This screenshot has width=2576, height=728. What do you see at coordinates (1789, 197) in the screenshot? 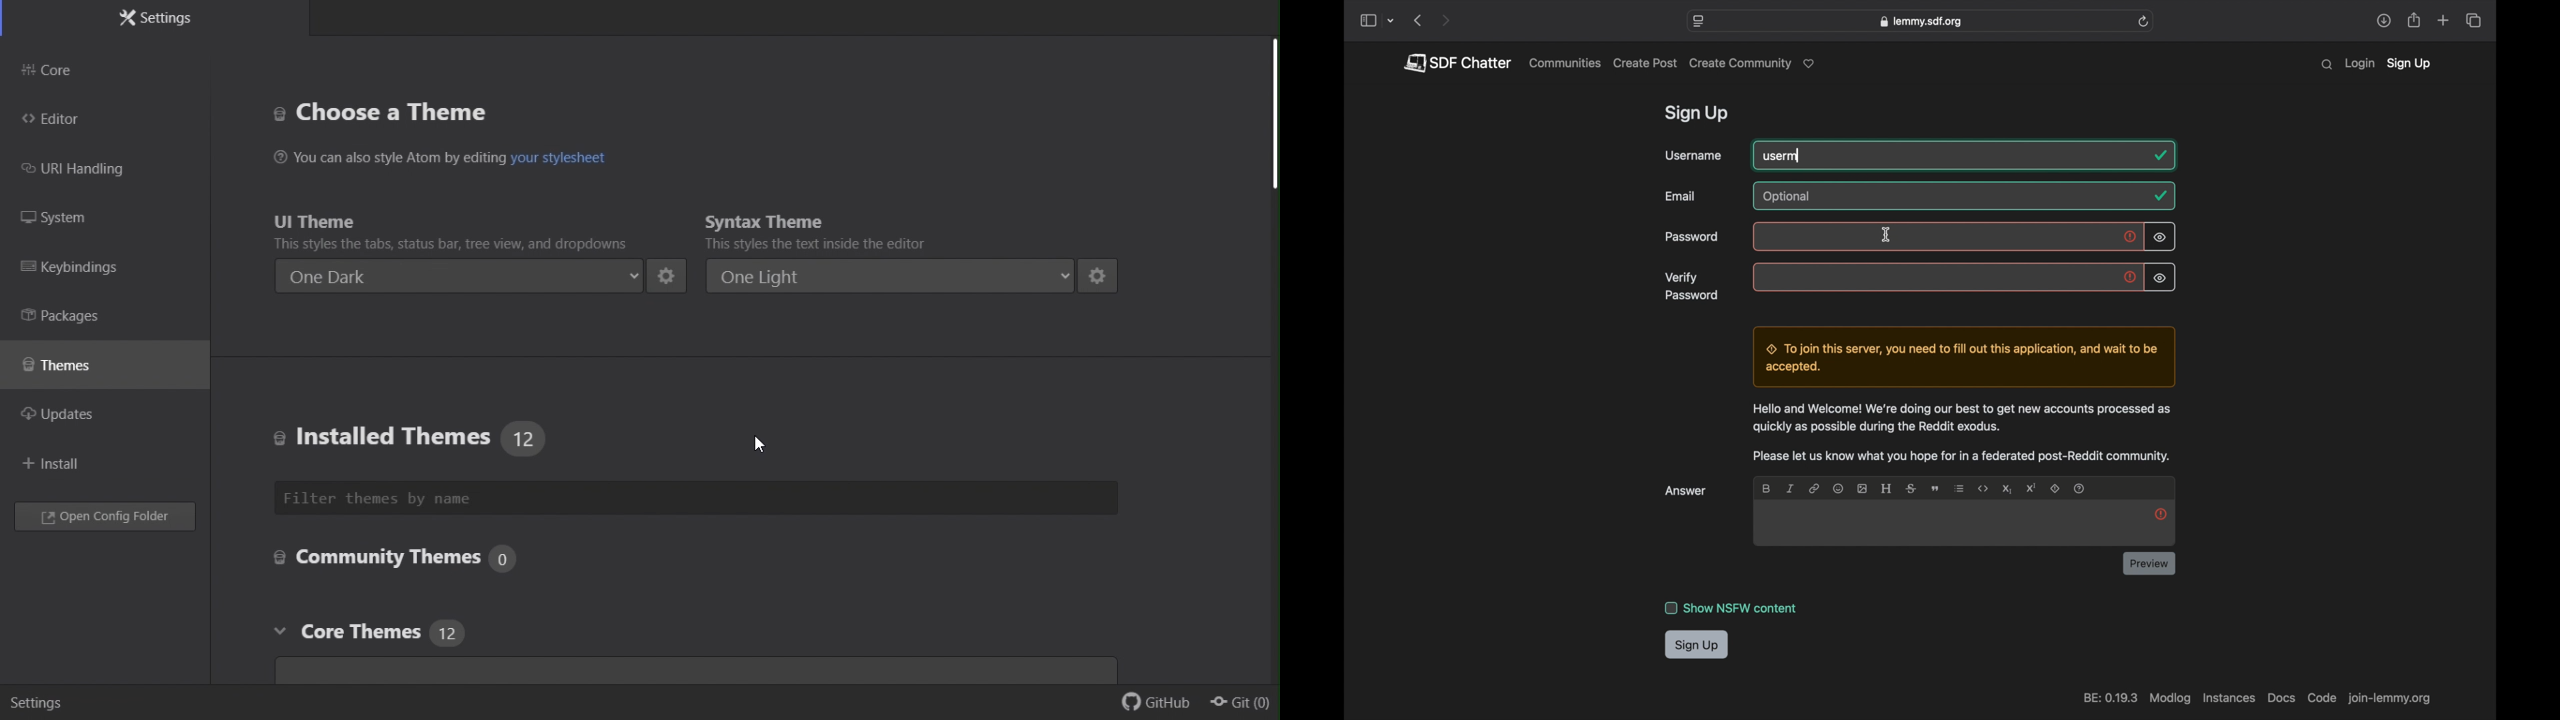
I see `optional` at bounding box center [1789, 197].